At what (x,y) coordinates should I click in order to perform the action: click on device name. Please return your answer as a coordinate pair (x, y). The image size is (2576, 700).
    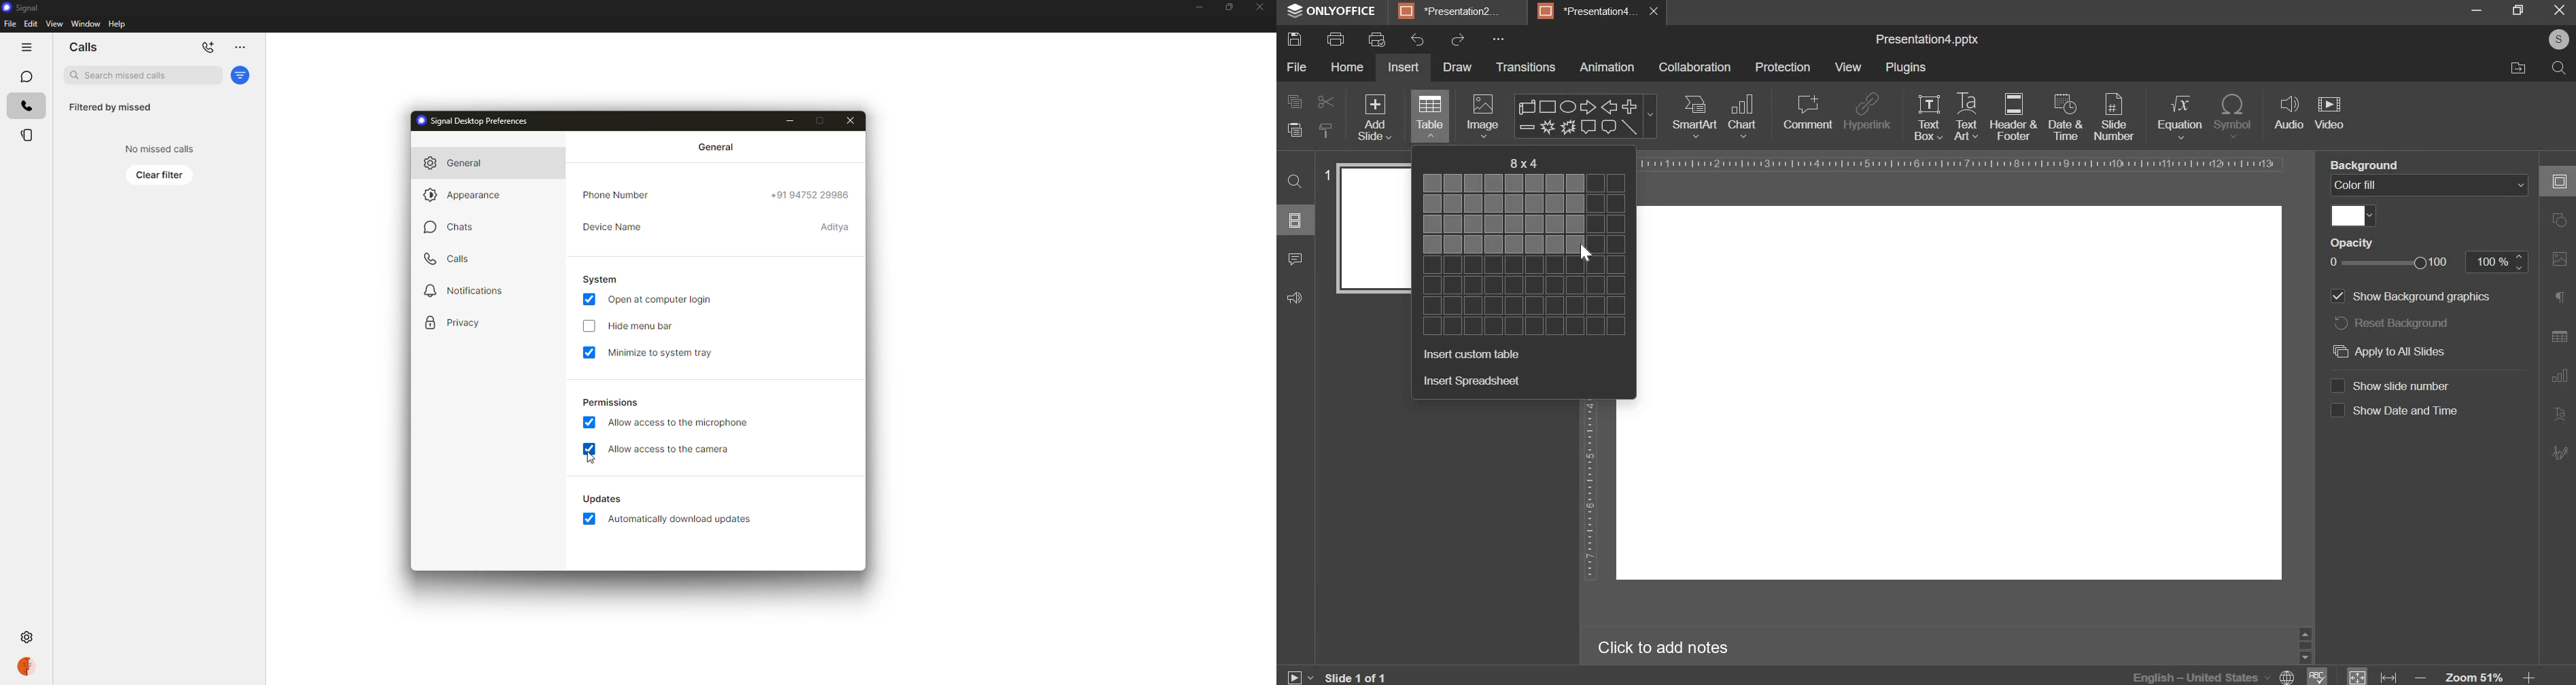
    Looking at the image, I should click on (613, 227).